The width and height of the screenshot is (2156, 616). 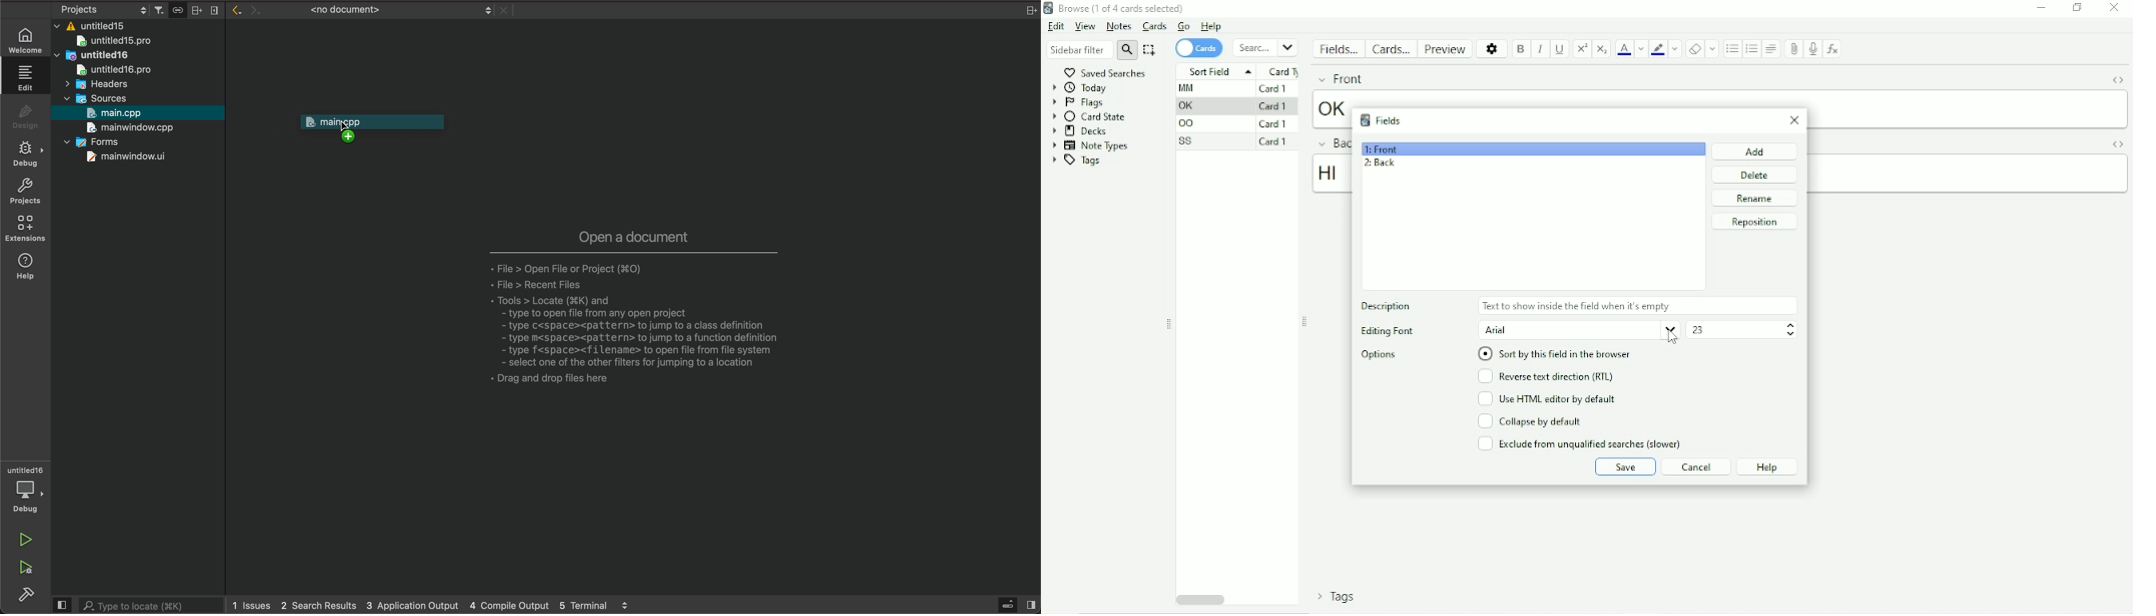 I want to click on Resize, so click(x=1169, y=325).